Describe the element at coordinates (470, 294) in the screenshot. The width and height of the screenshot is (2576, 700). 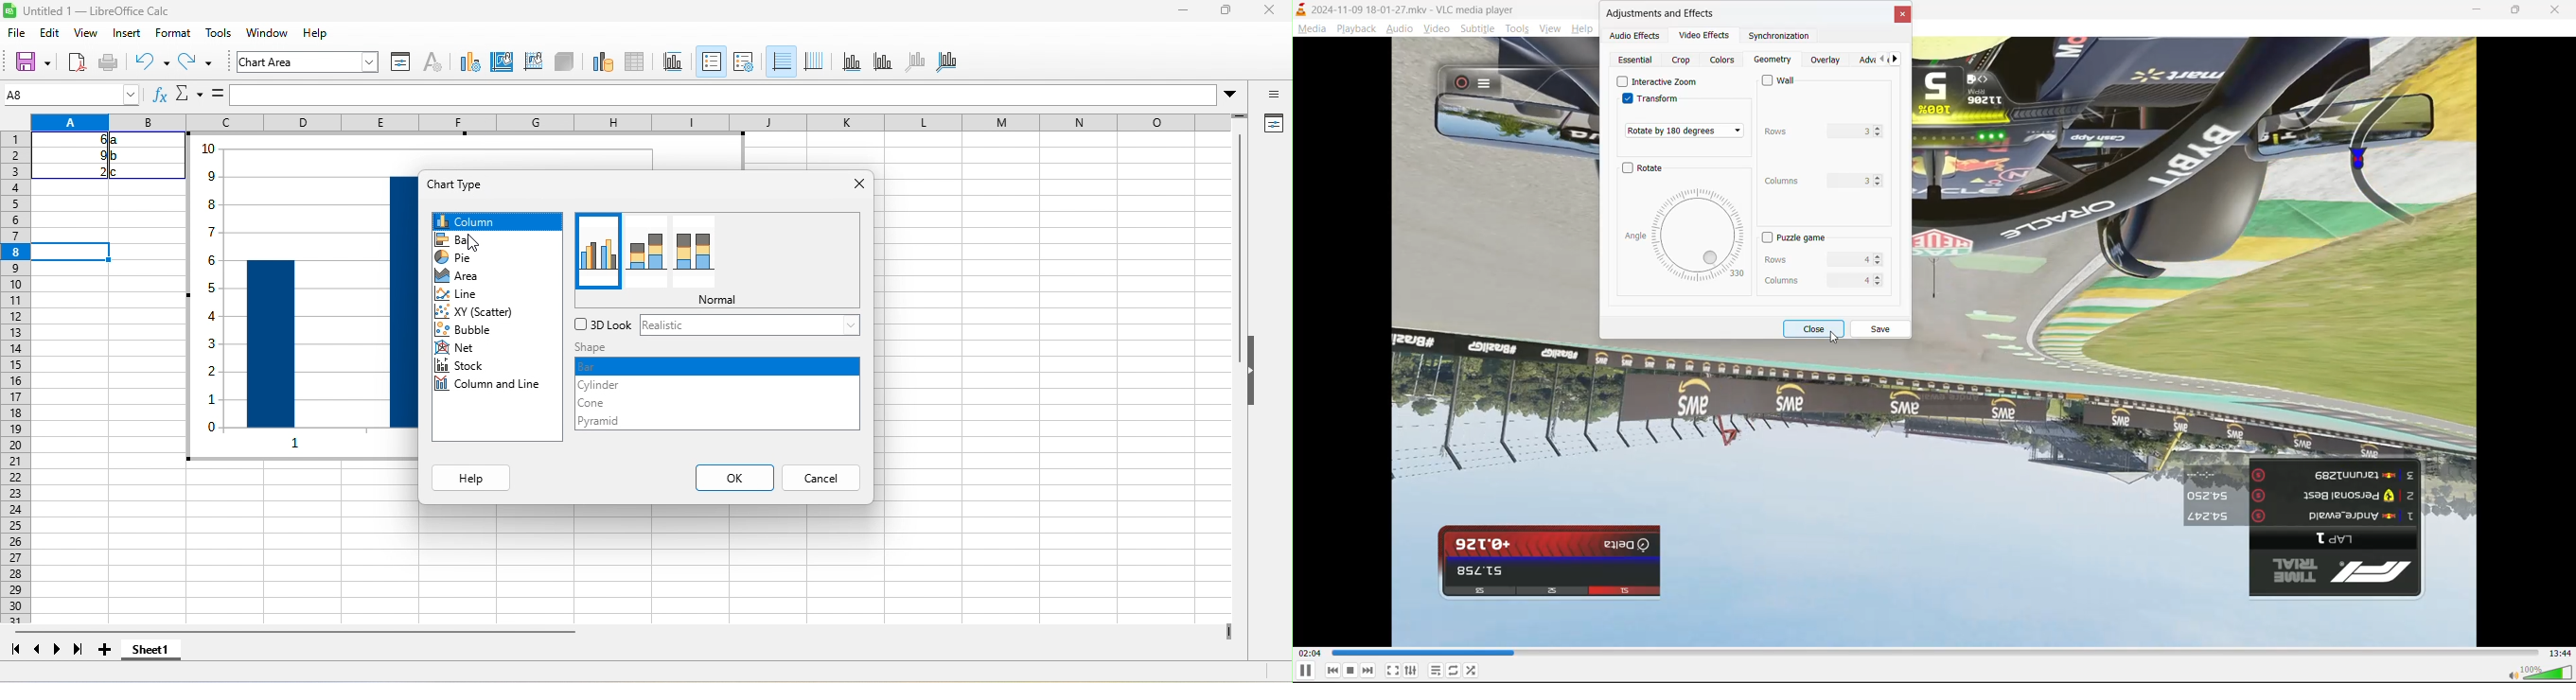
I see `line` at that location.